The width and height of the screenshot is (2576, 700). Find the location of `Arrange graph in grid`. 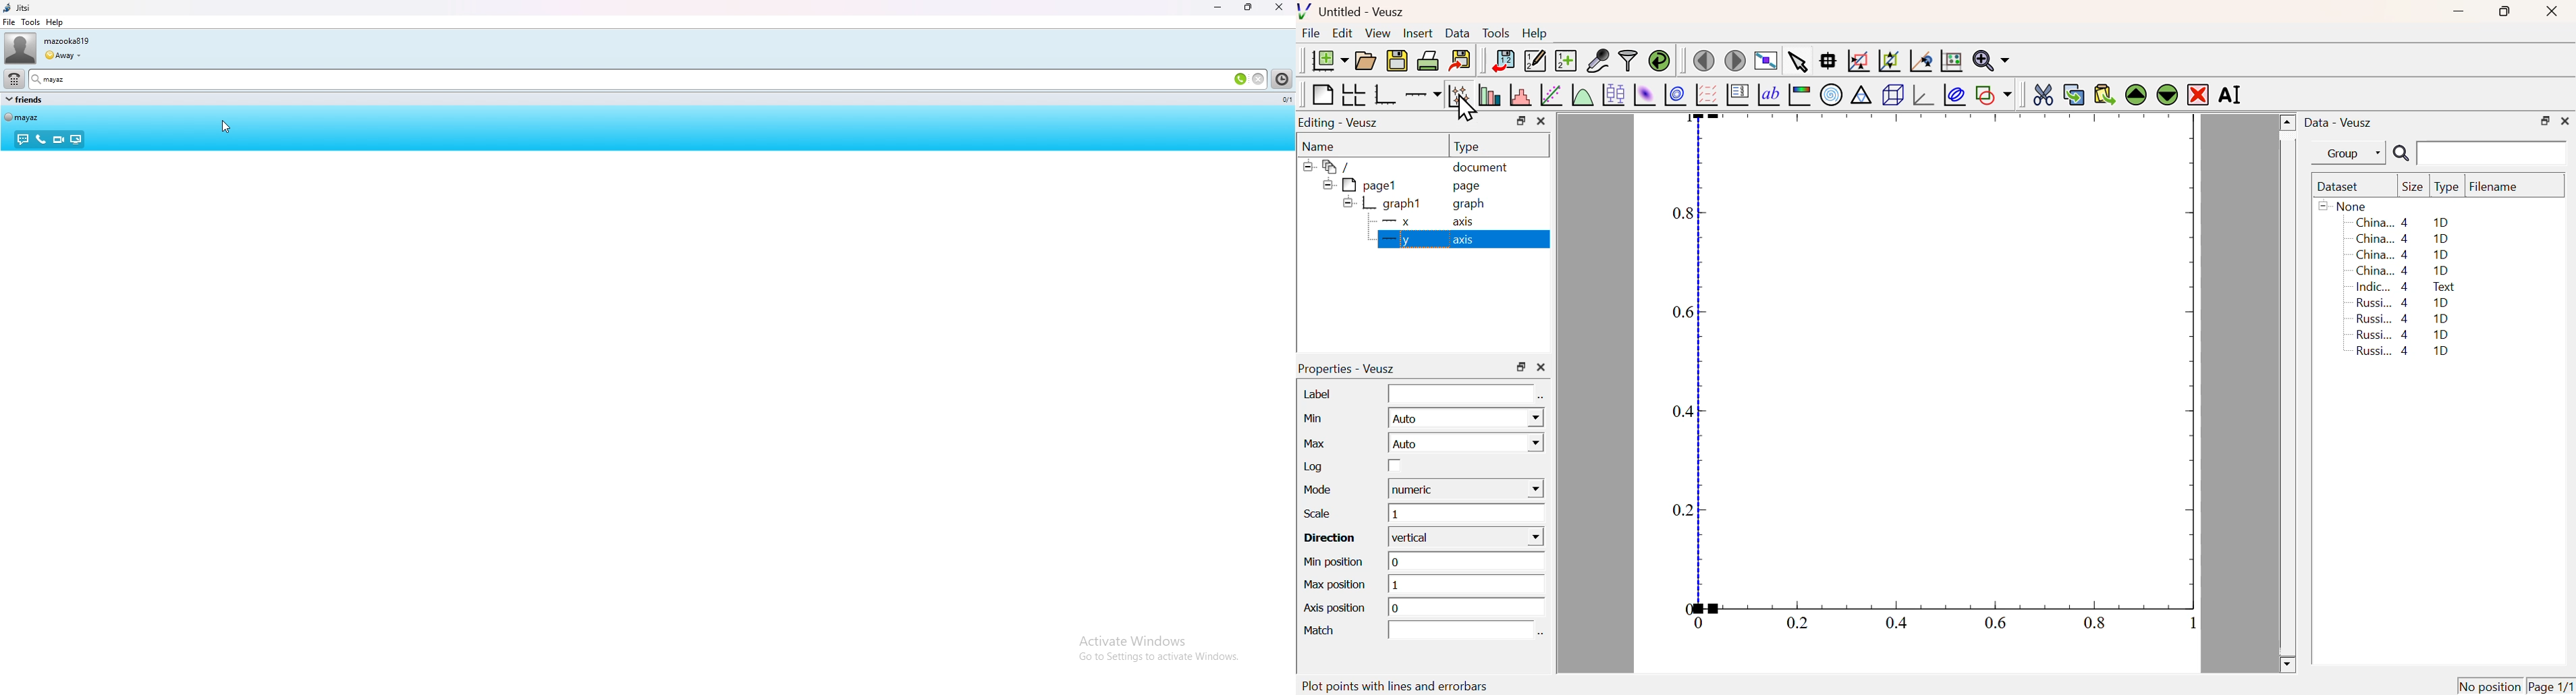

Arrange graph in grid is located at coordinates (1352, 94).